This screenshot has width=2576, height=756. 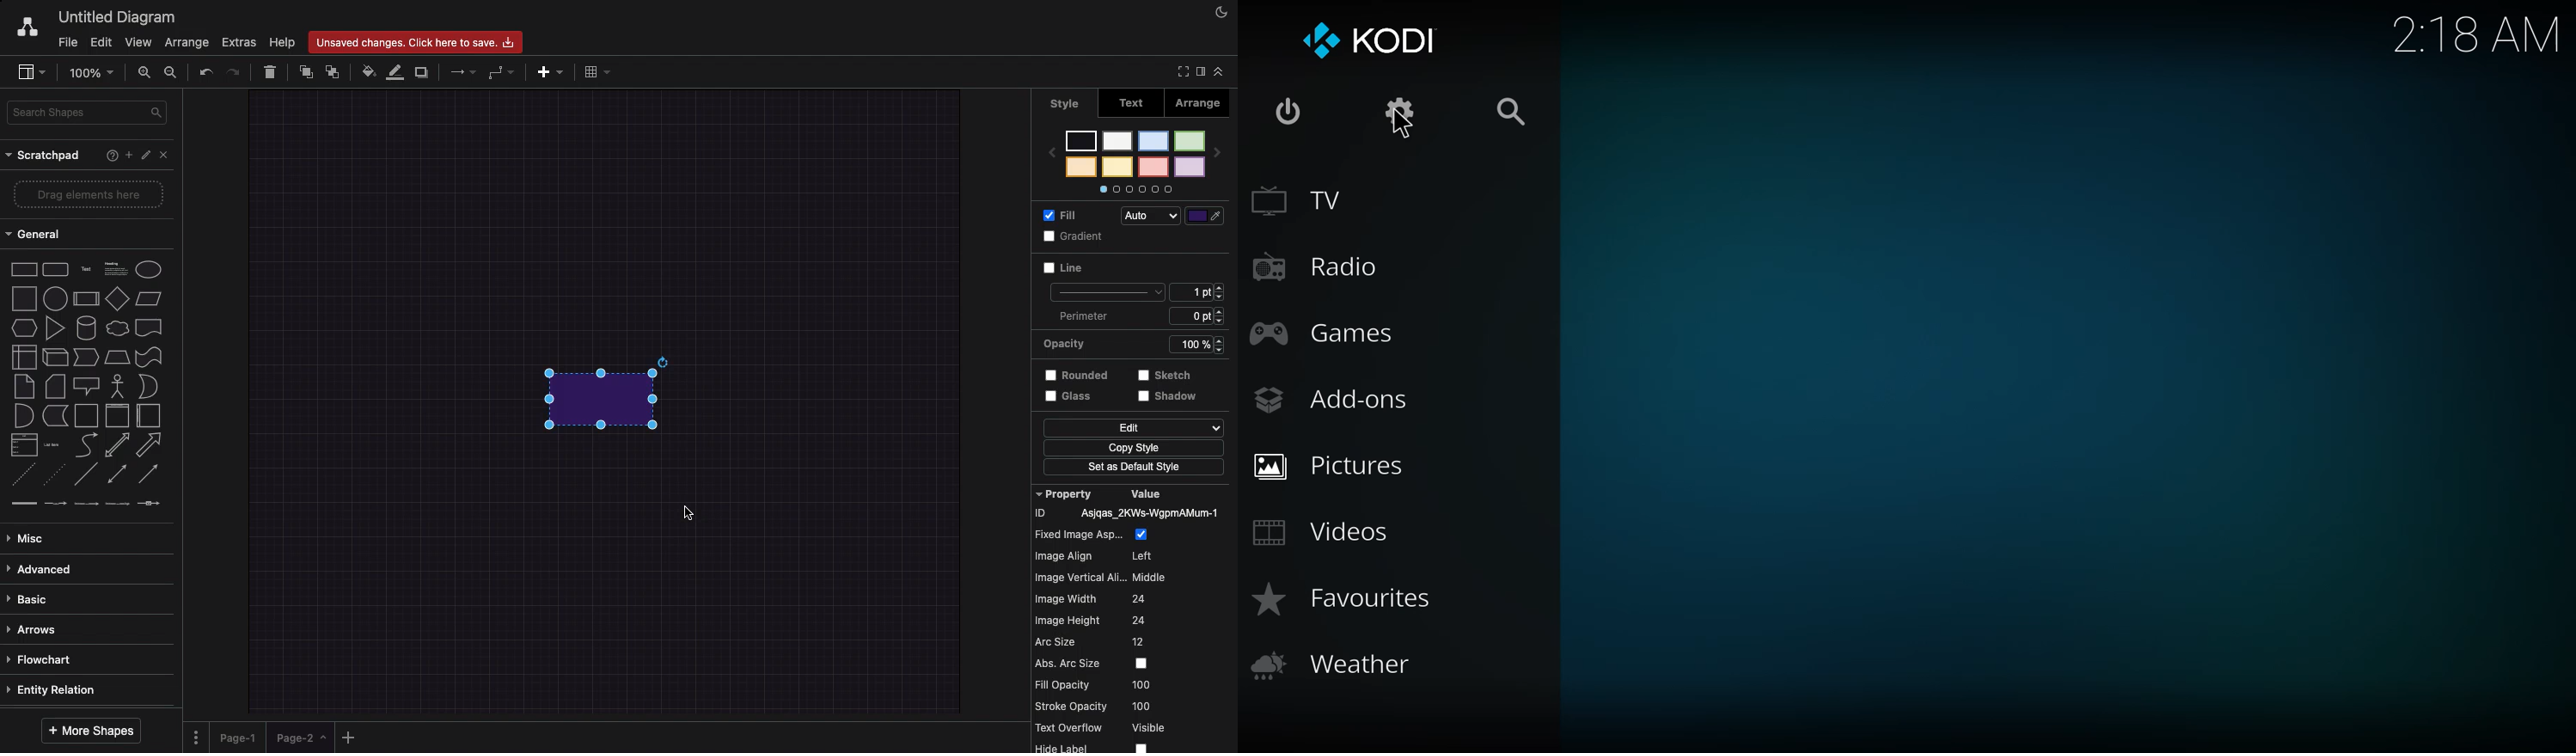 I want to click on step, so click(x=84, y=356).